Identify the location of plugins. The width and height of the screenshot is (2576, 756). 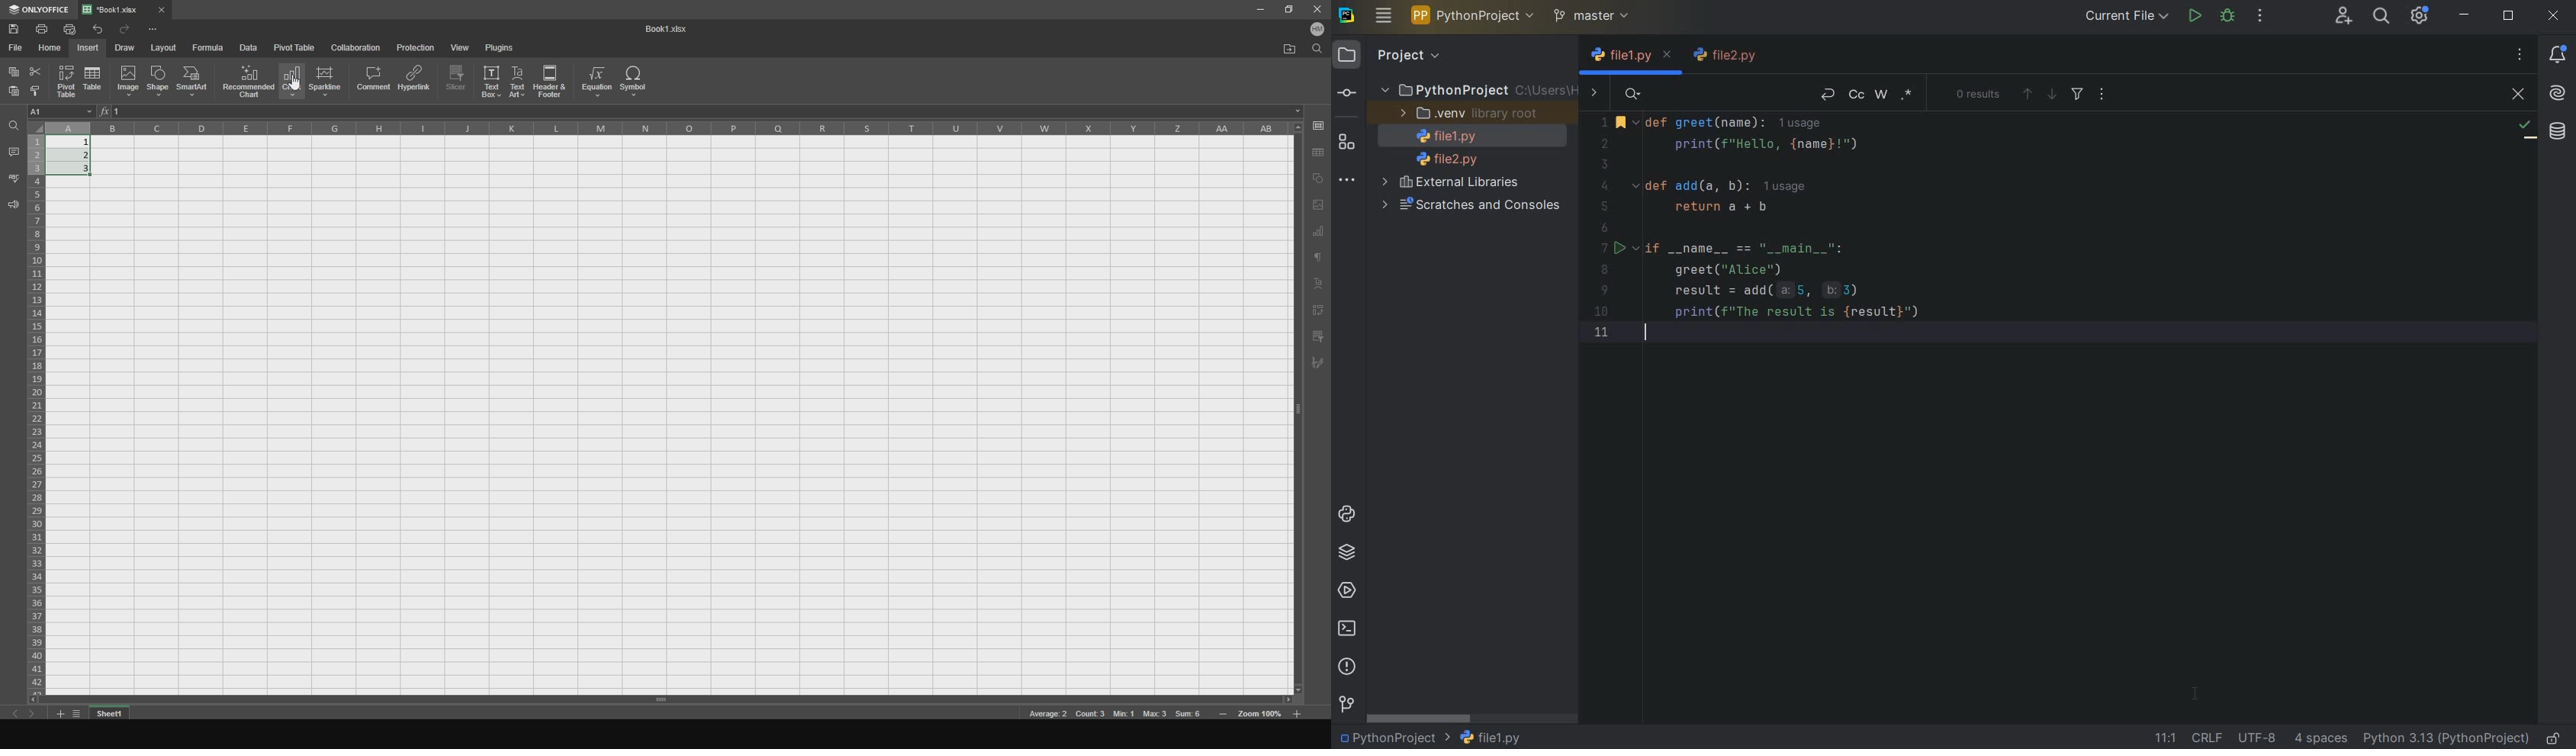
(501, 47).